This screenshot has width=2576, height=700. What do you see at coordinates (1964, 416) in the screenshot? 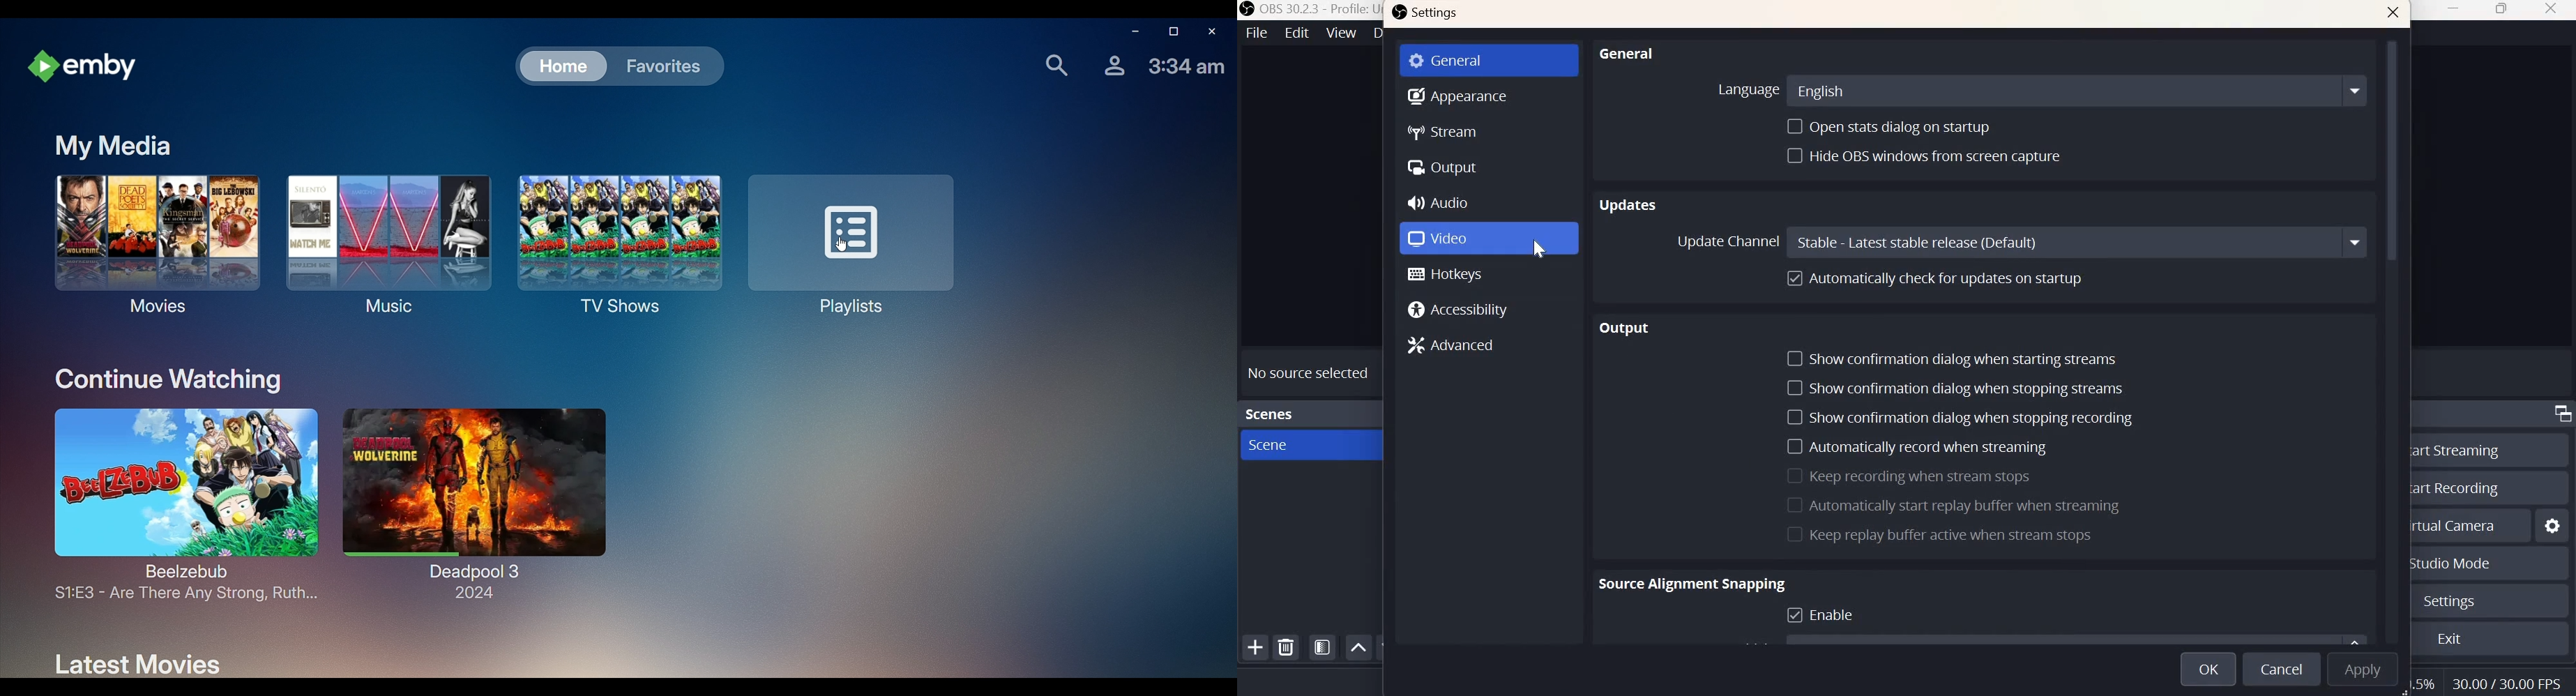
I see `Show confirmation dialog when stopping recording` at bounding box center [1964, 416].